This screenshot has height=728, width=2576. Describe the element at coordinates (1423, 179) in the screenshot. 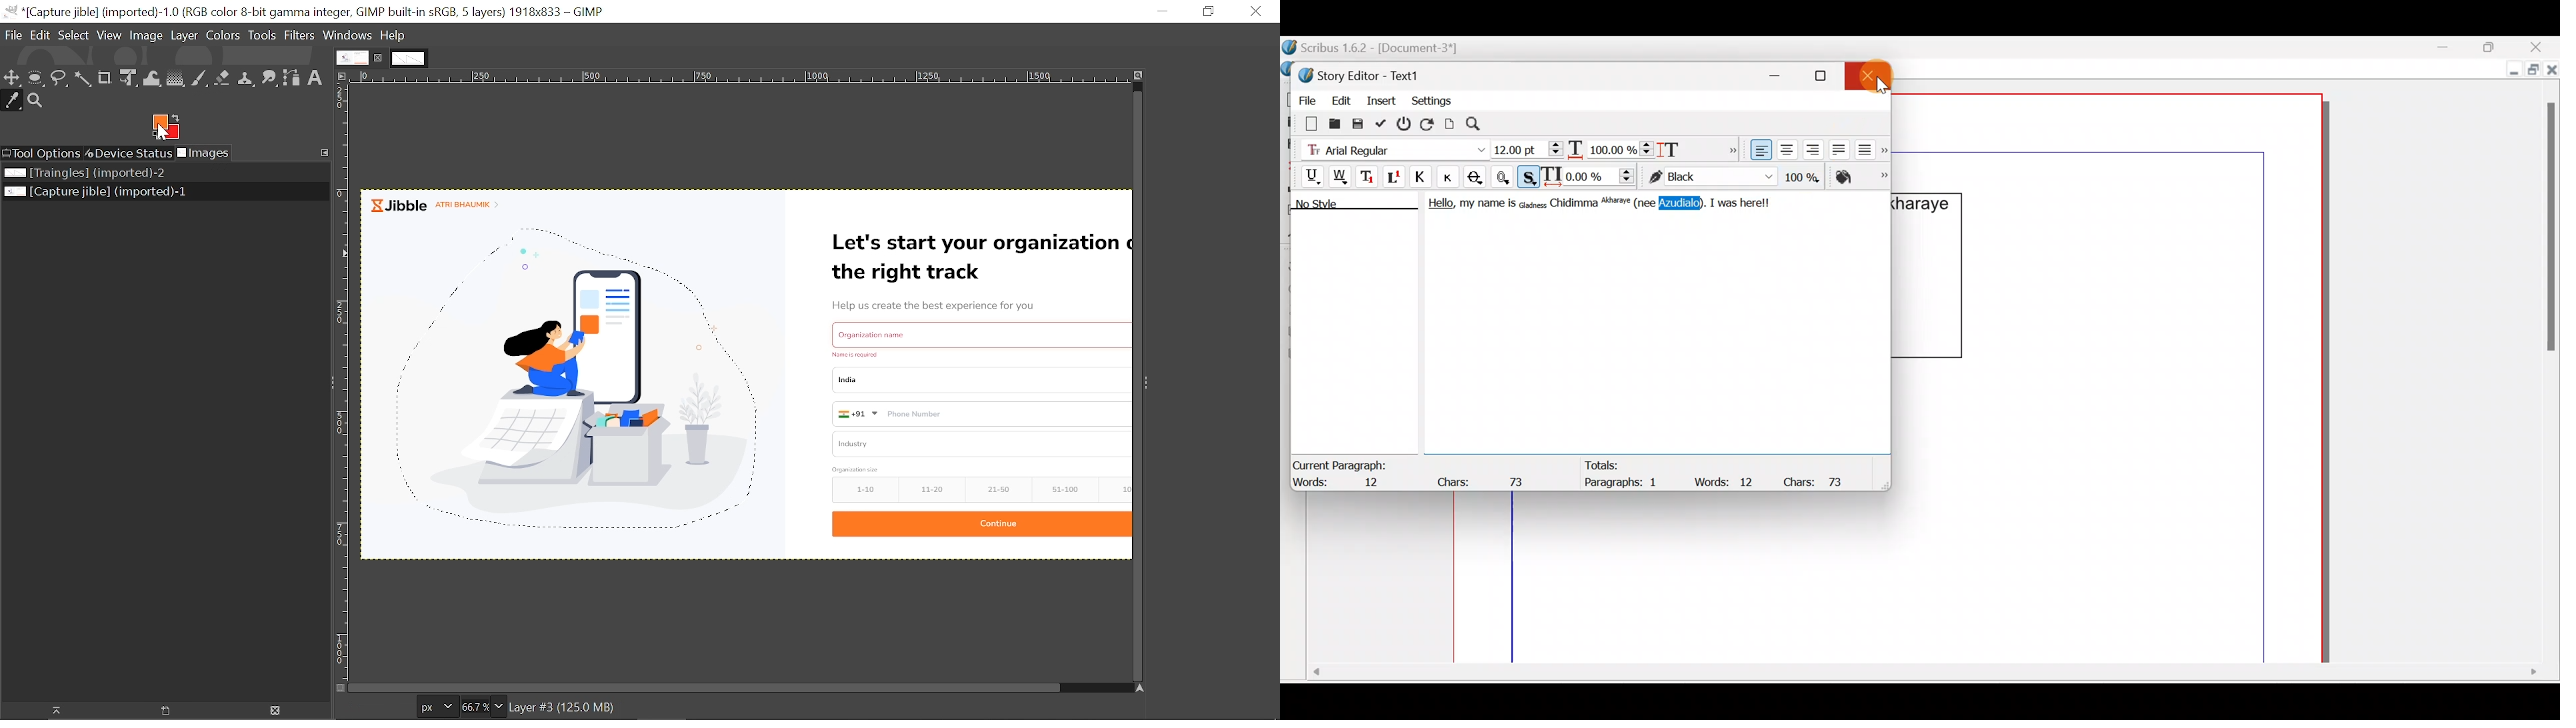

I see `All caps` at that location.